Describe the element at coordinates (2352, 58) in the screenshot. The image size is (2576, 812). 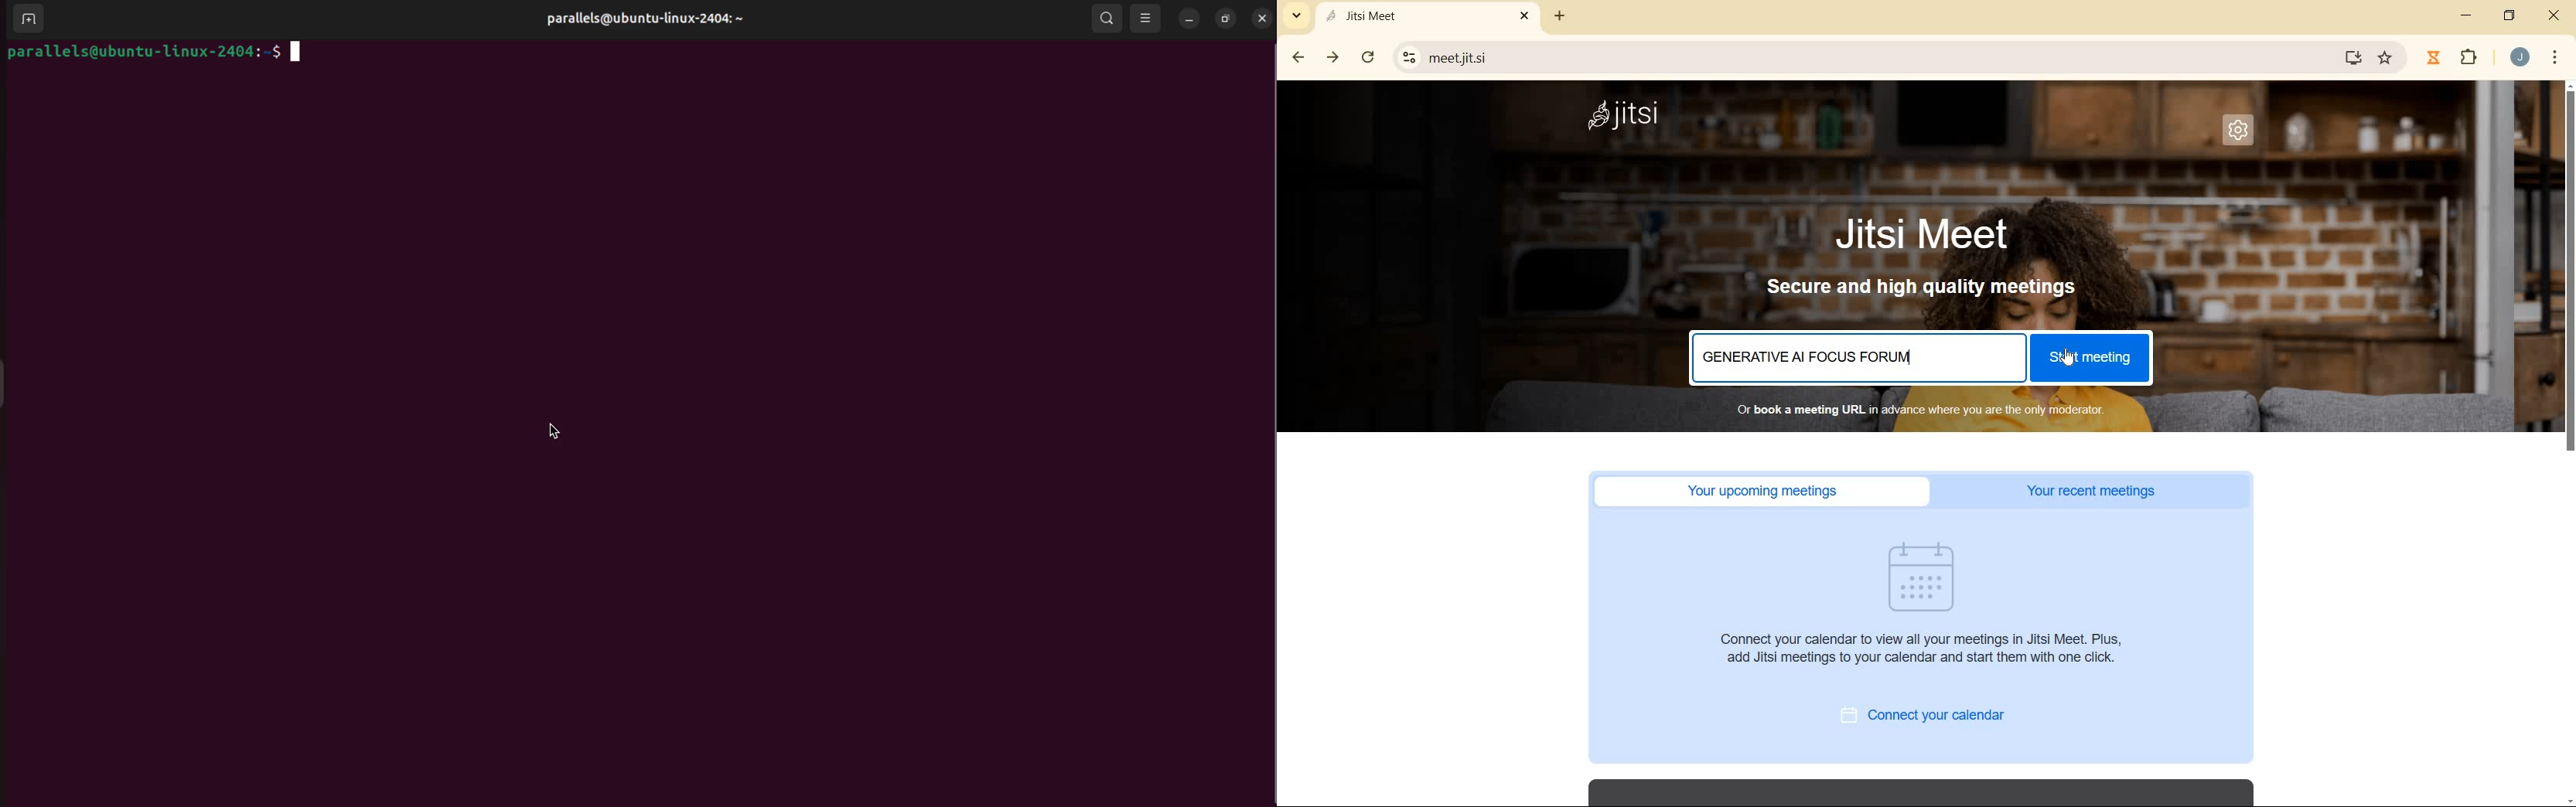
I see `Download` at that location.